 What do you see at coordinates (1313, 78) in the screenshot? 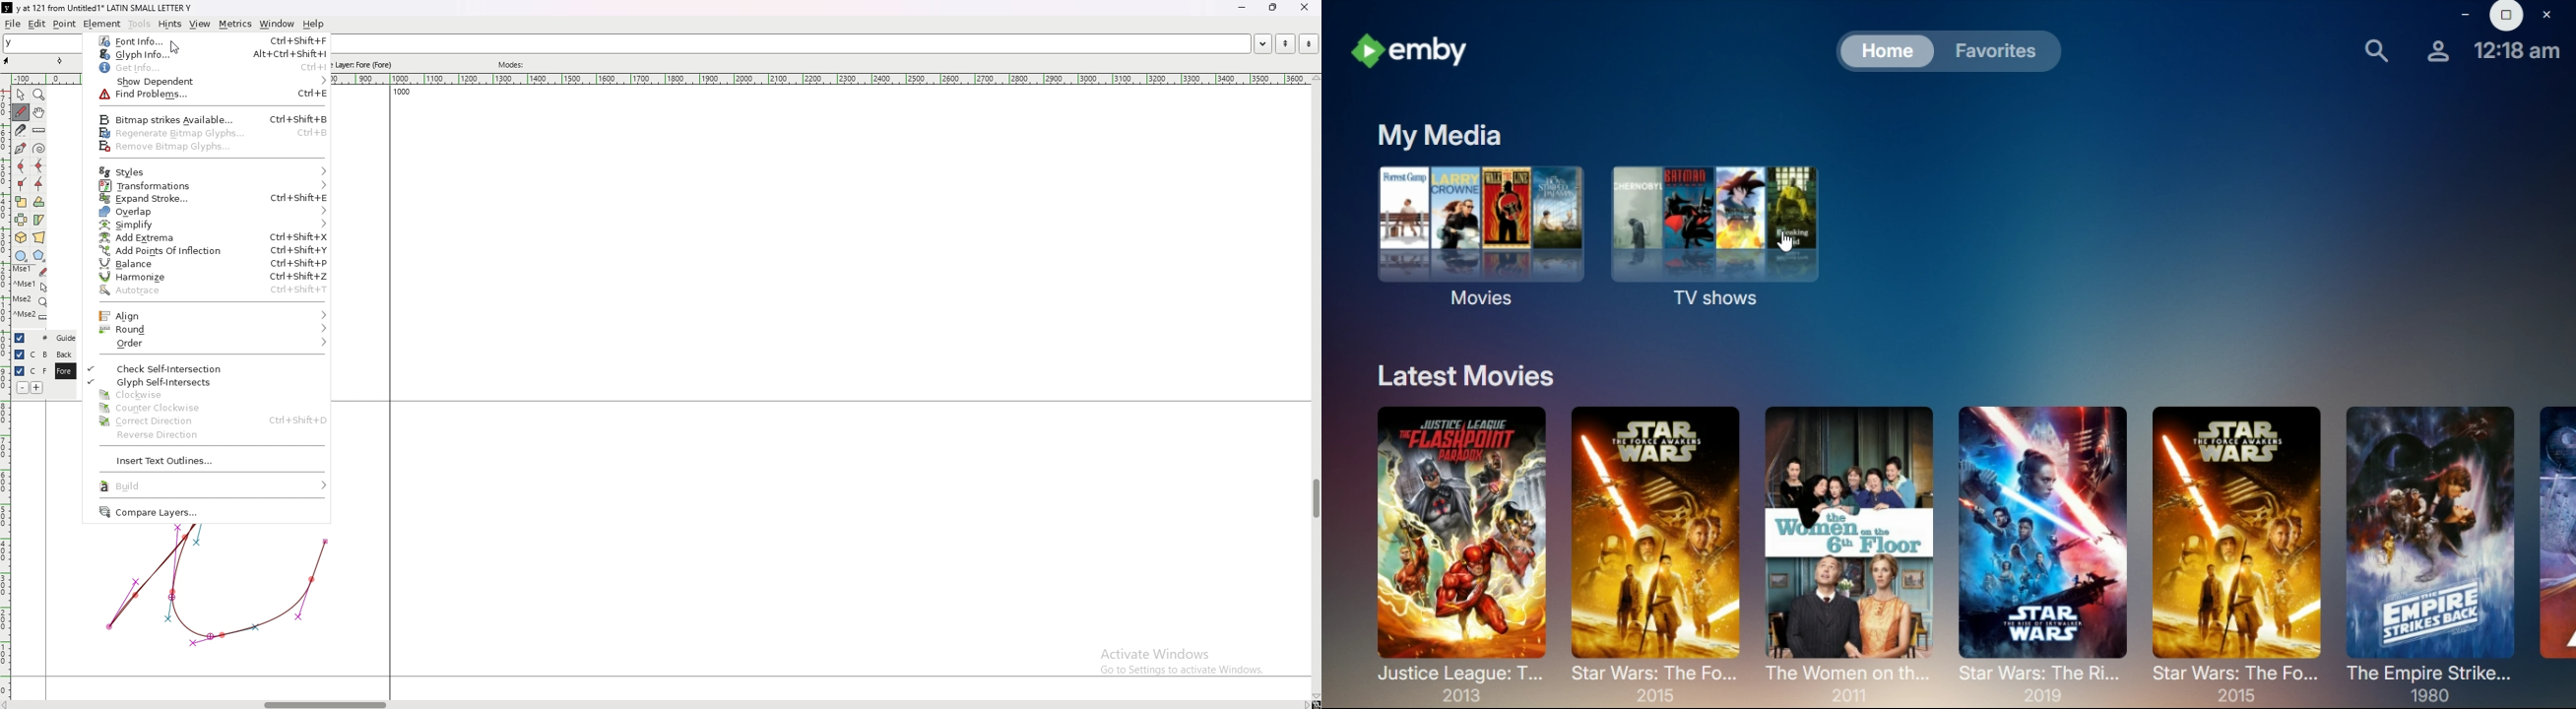
I see `scroll up` at bounding box center [1313, 78].